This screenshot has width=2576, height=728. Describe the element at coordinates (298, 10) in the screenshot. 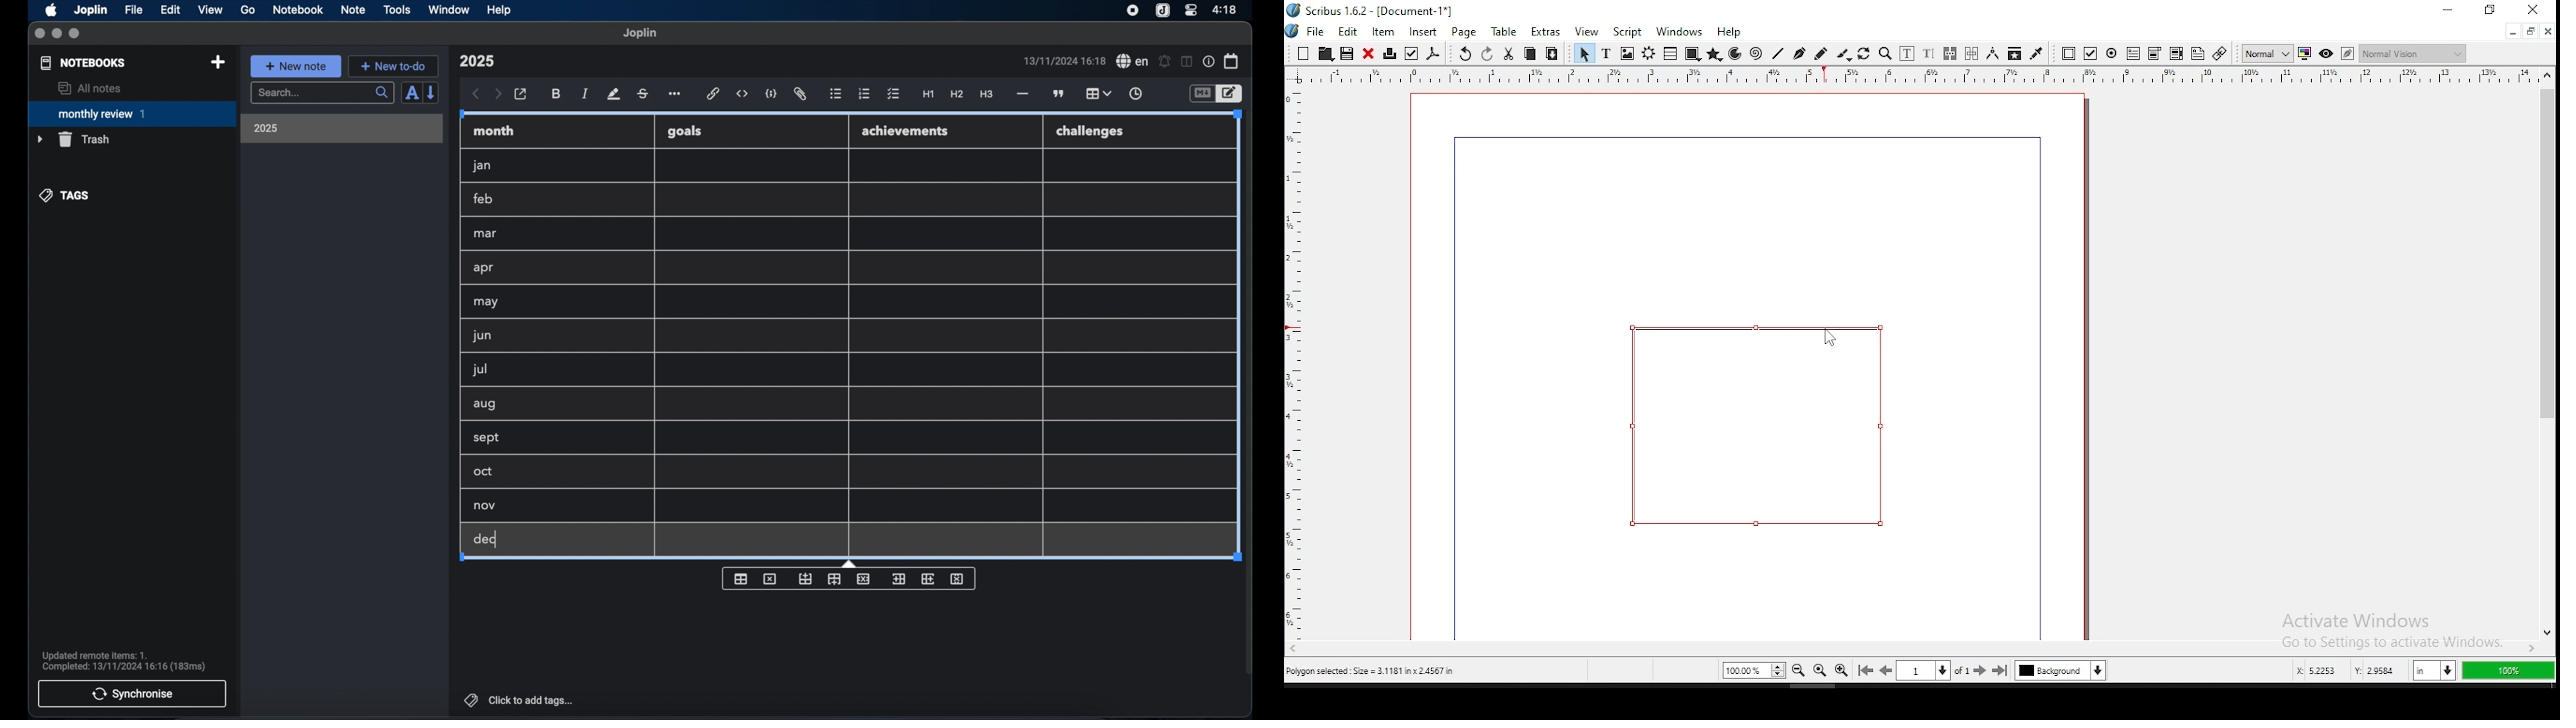

I see `notebook` at that location.